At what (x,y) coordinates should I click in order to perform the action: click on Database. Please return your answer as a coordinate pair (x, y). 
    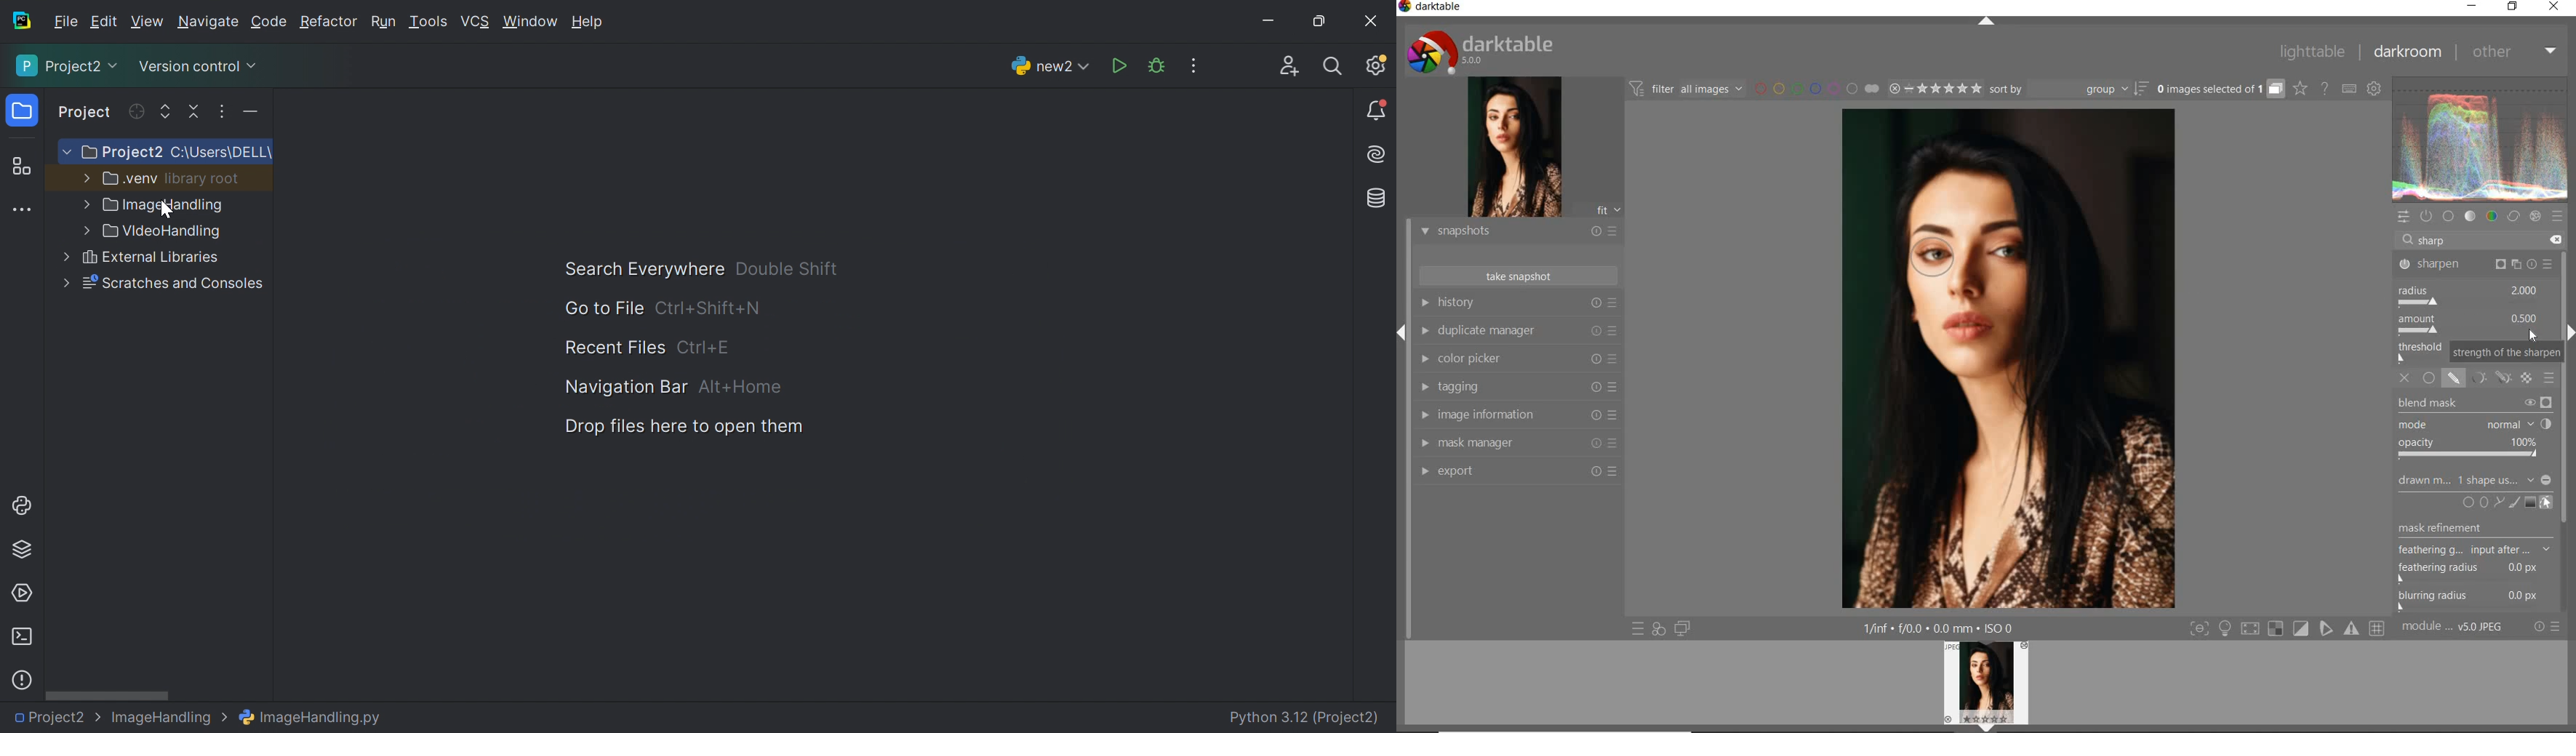
    Looking at the image, I should click on (1377, 199).